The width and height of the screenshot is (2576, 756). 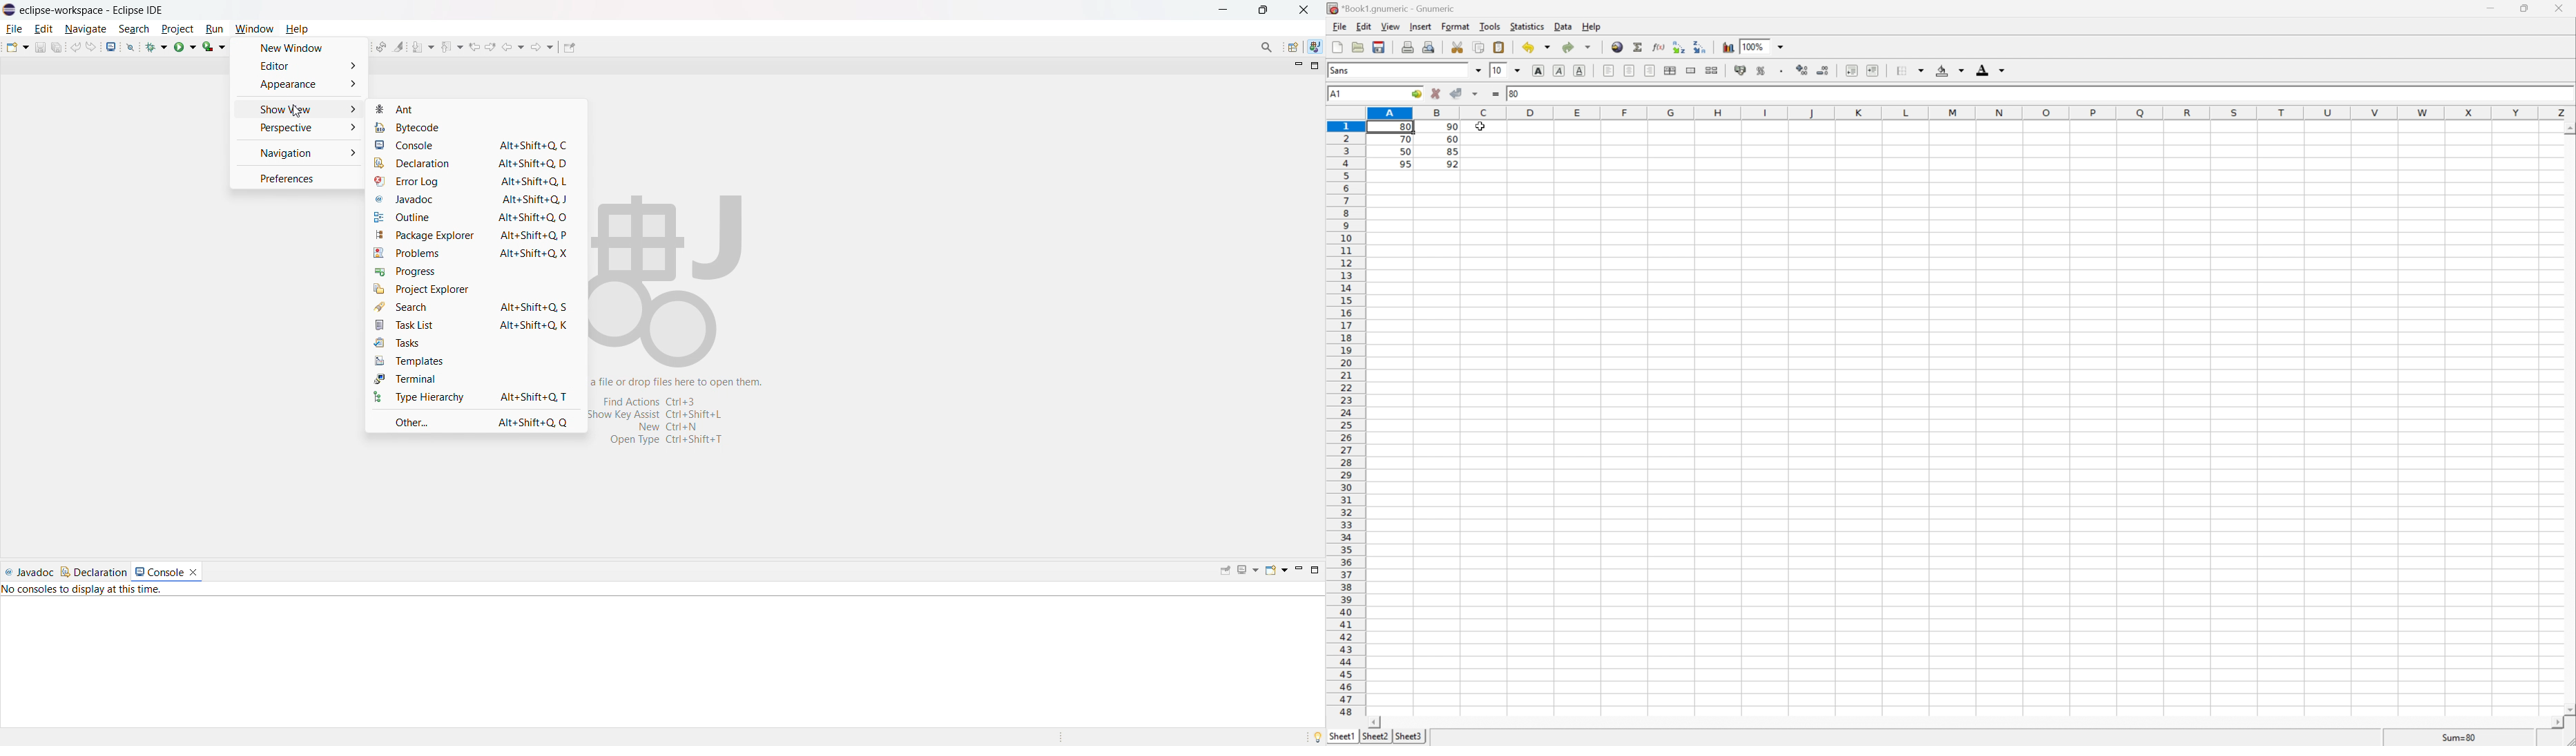 I want to click on Edit, so click(x=1363, y=27).